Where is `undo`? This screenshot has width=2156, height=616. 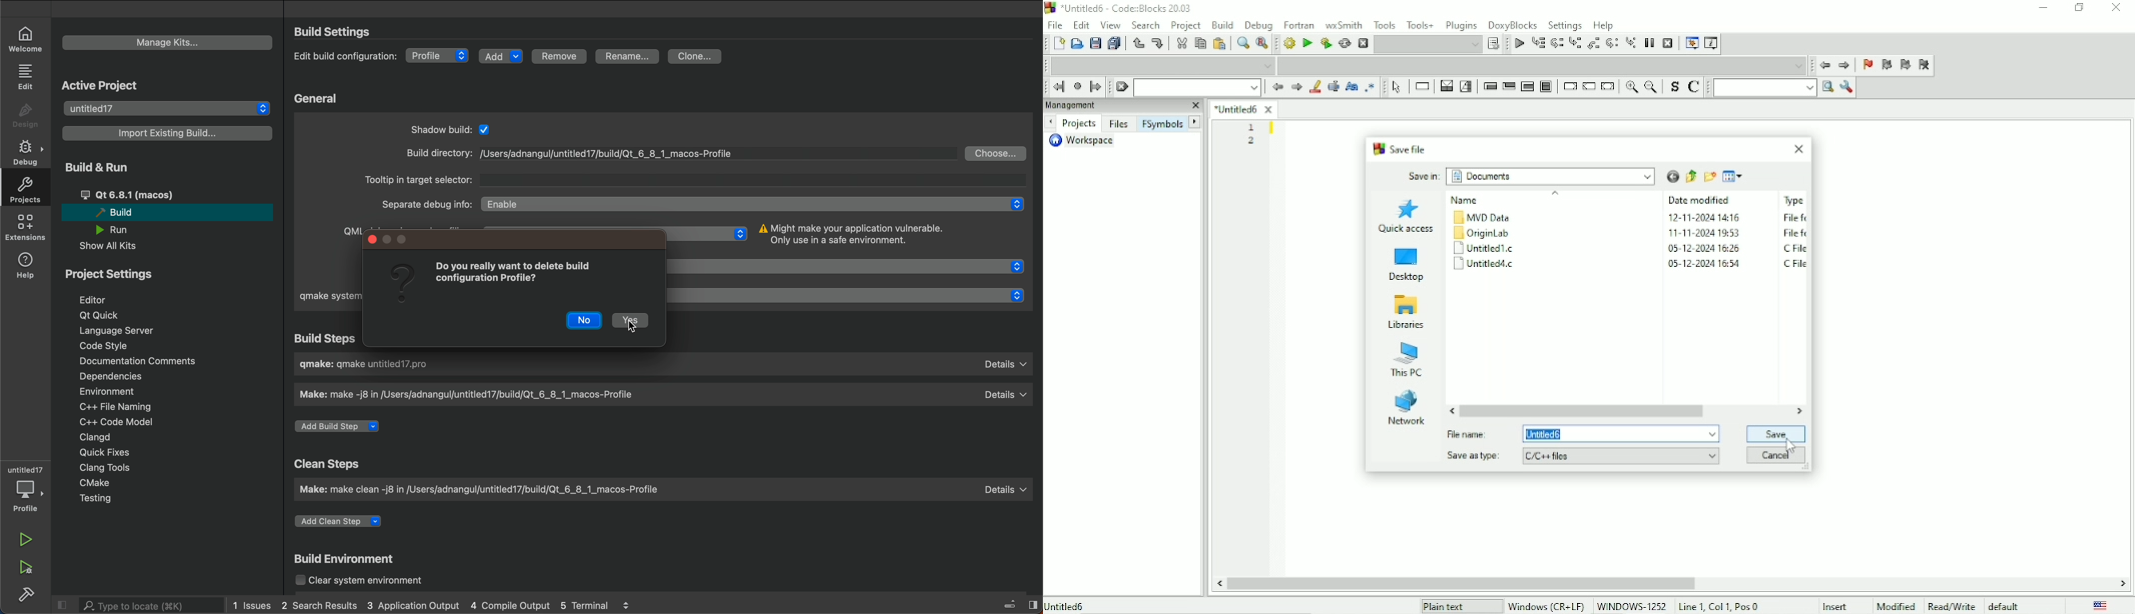 undo is located at coordinates (1138, 43).